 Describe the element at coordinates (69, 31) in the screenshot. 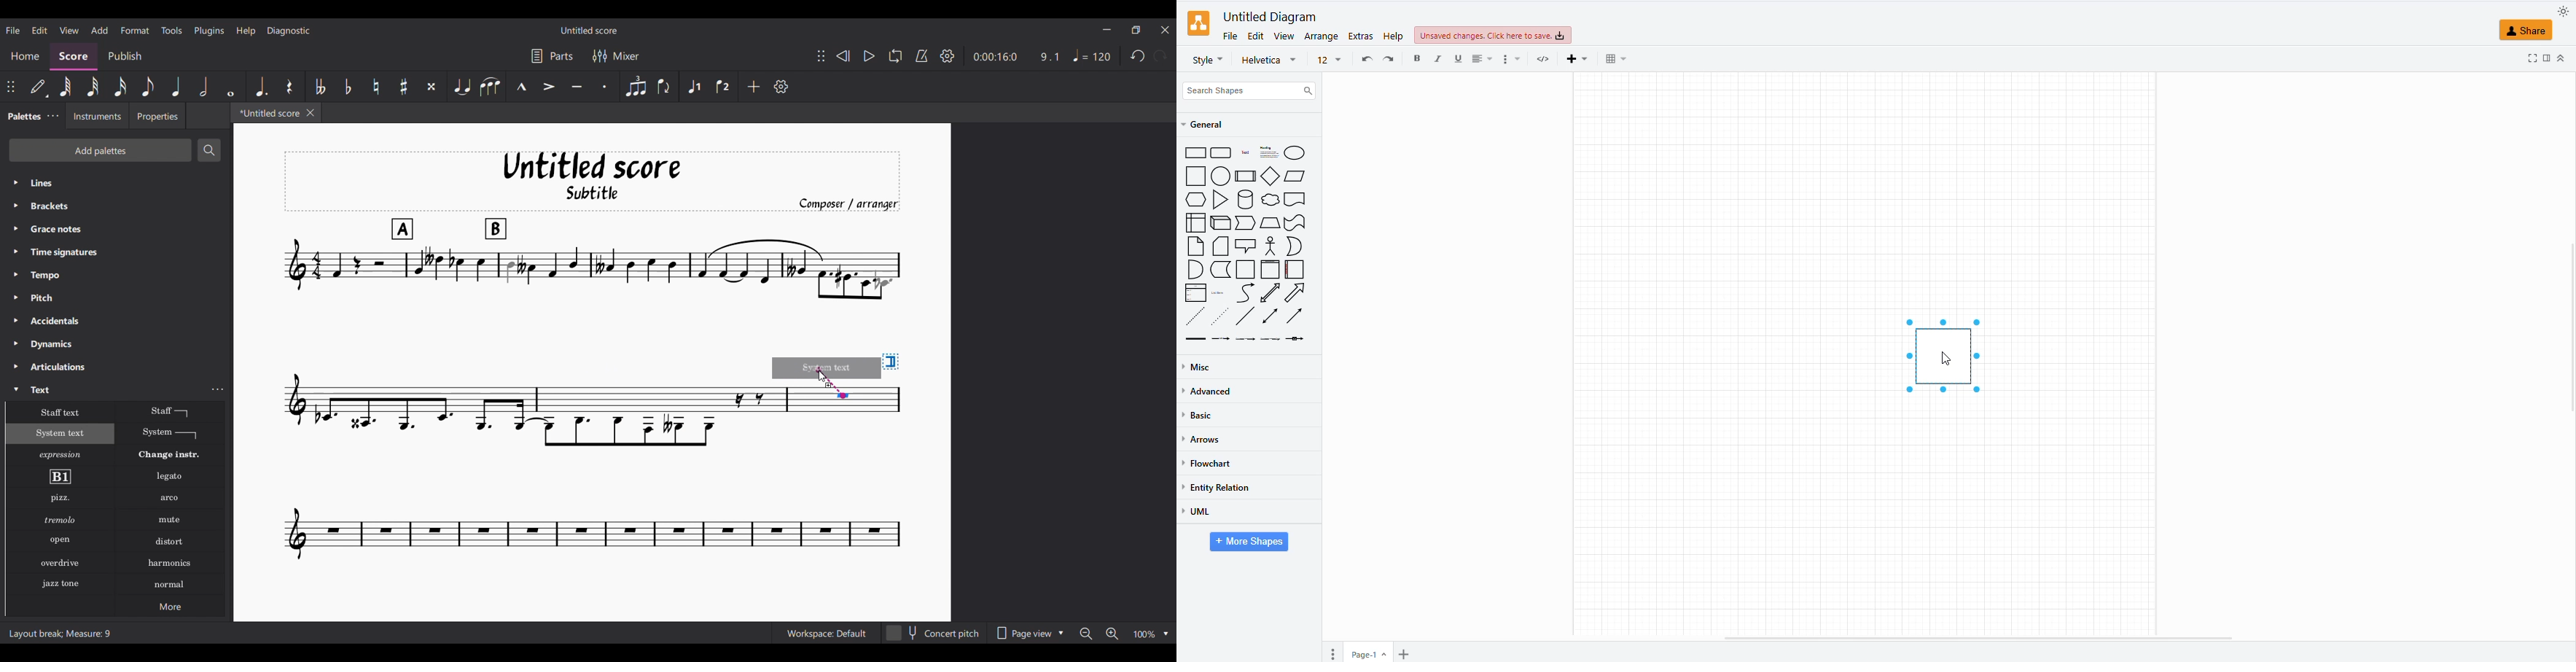

I see `View menu` at that location.